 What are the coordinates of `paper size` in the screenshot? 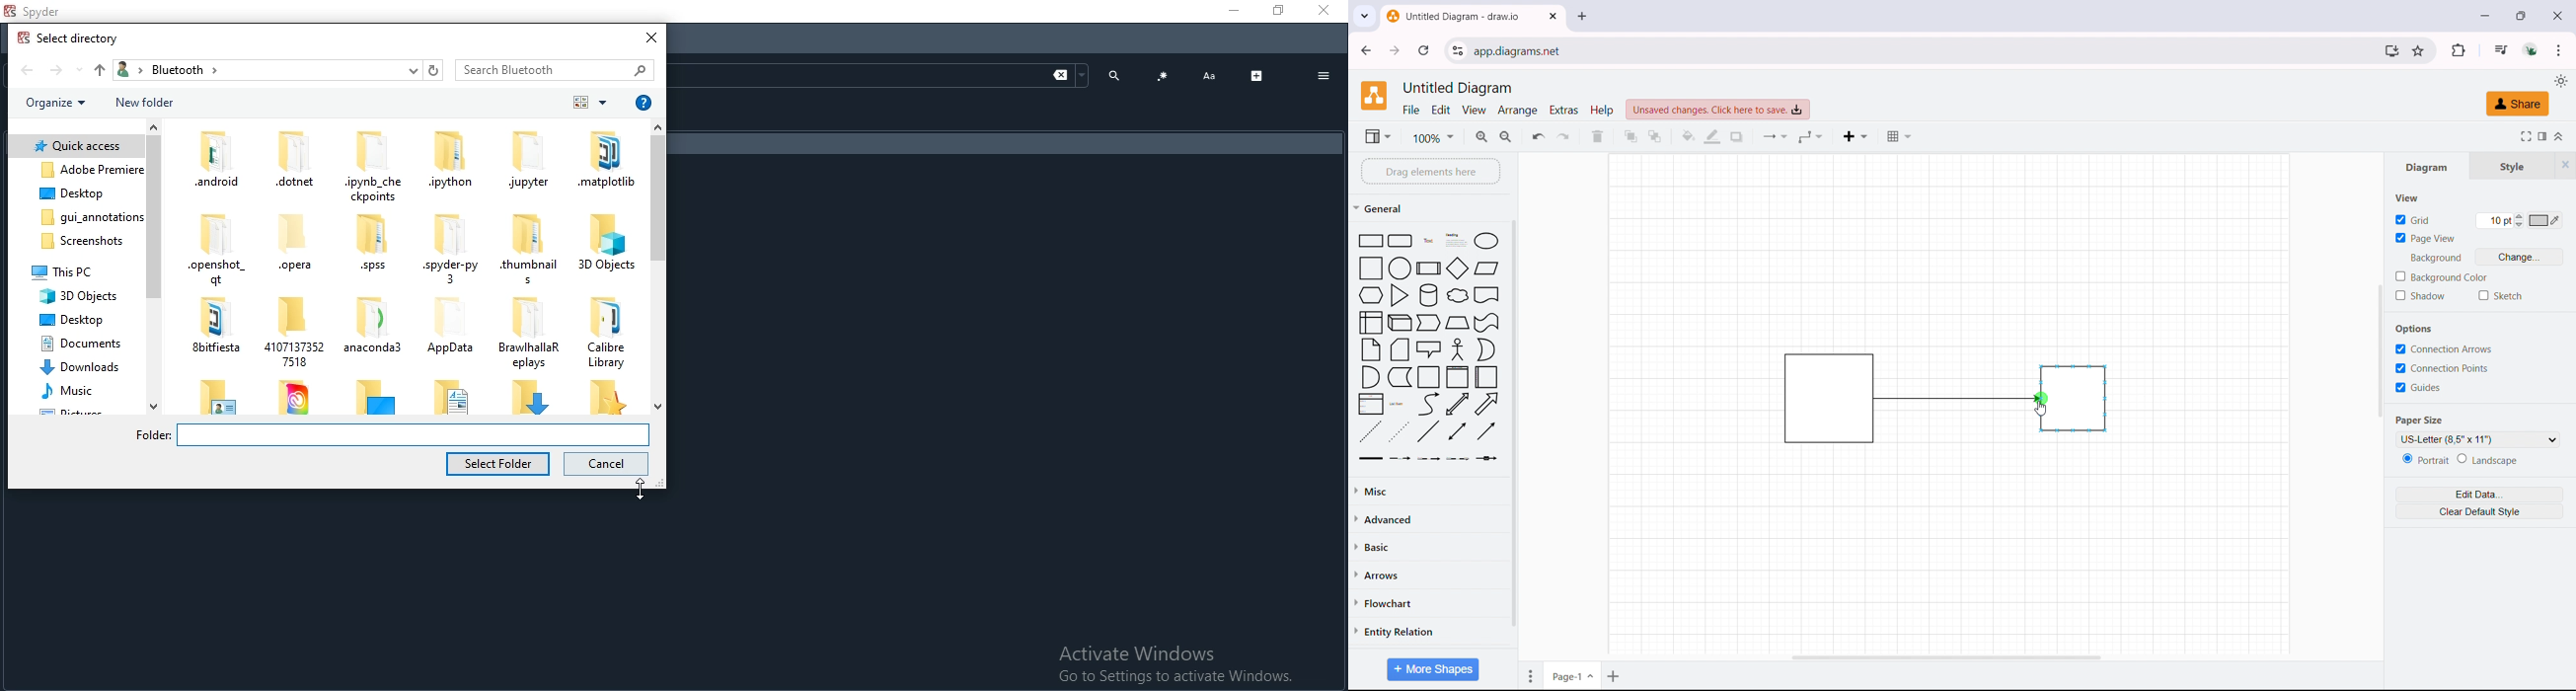 It's located at (2477, 438).